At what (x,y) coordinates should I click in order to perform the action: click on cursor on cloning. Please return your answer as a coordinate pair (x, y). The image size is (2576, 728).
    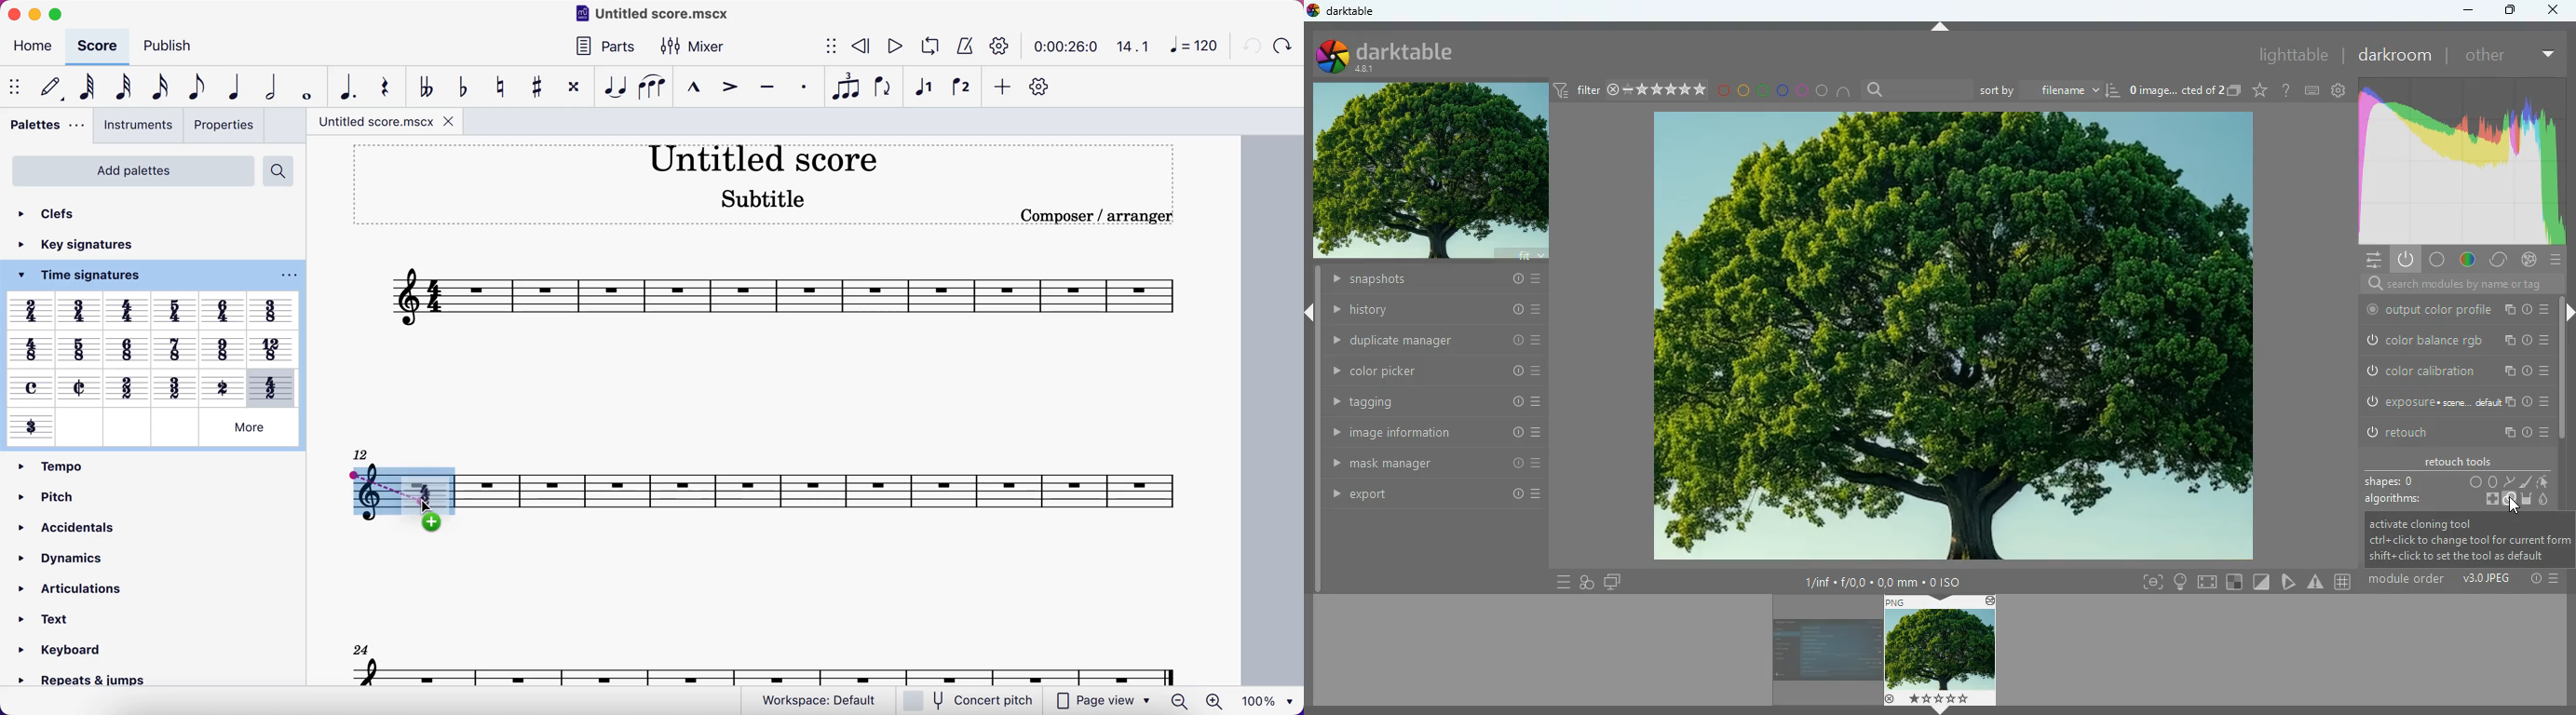
    Looking at the image, I should click on (2516, 507).